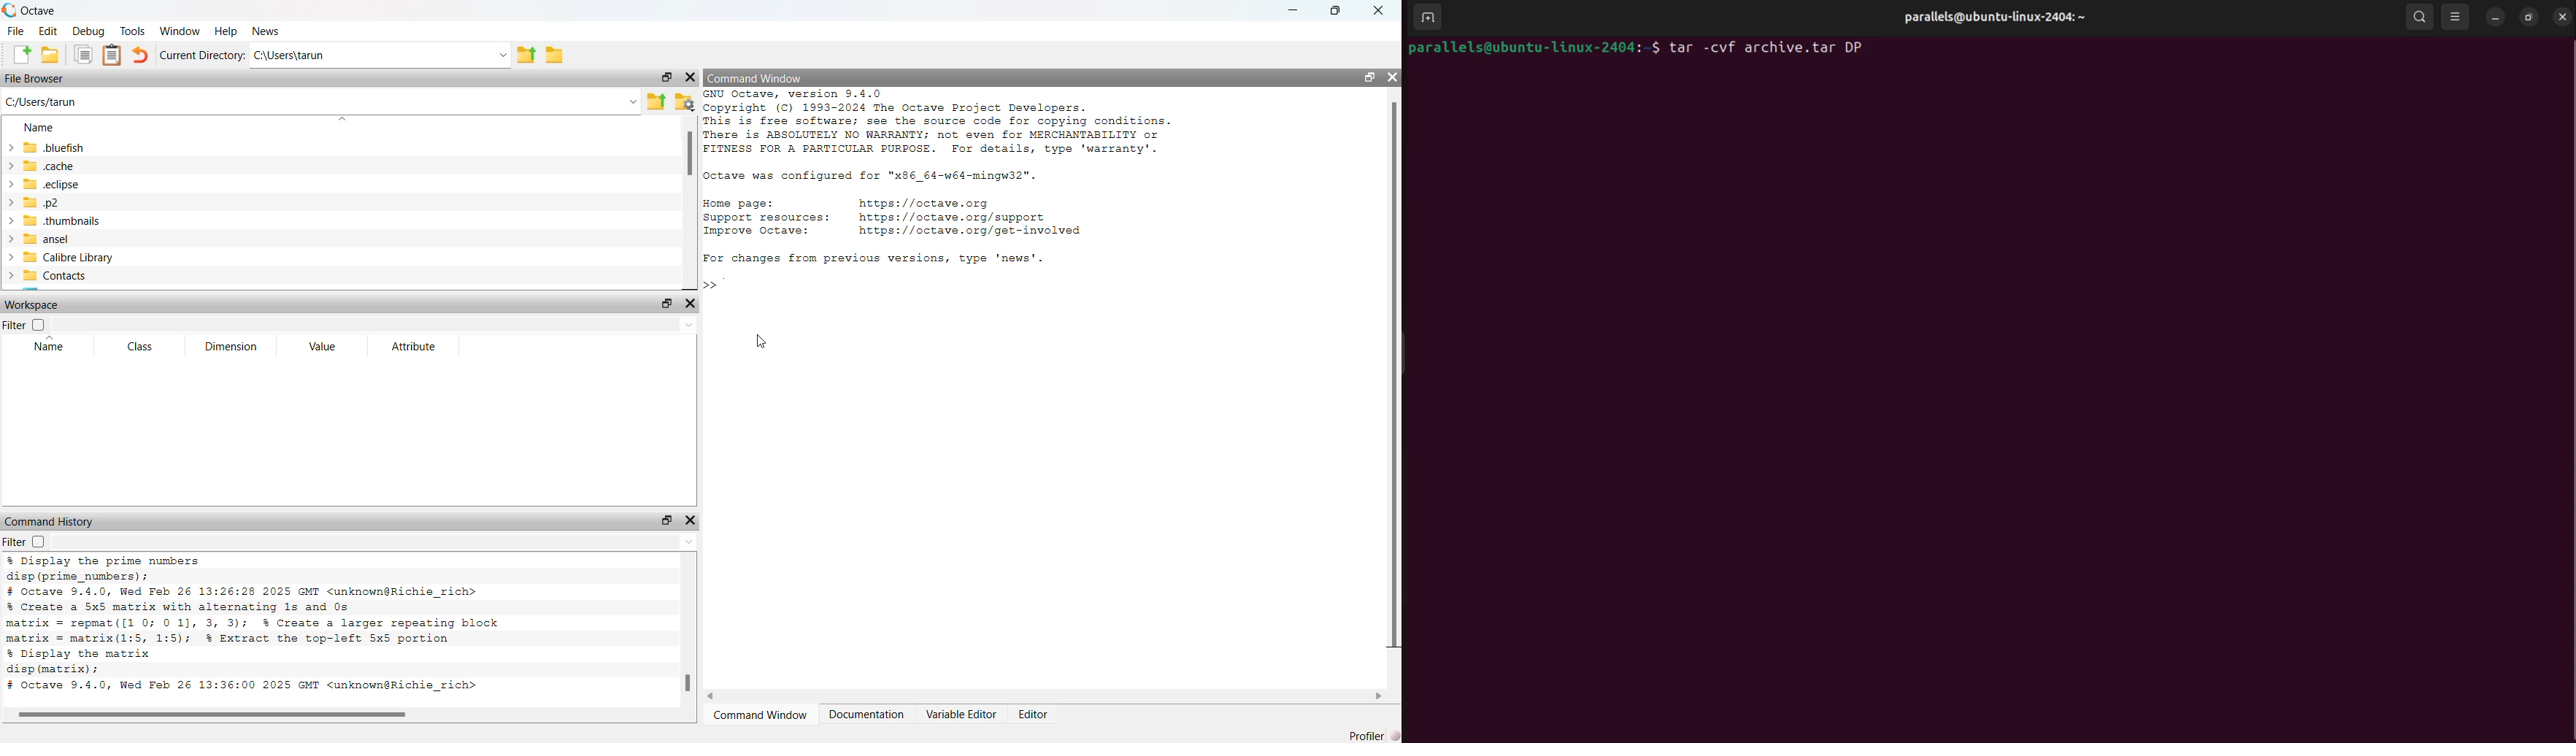 Image resolution: width=2576 pixels, height=756 pixels. I want to click on filter, so click(23, 542).